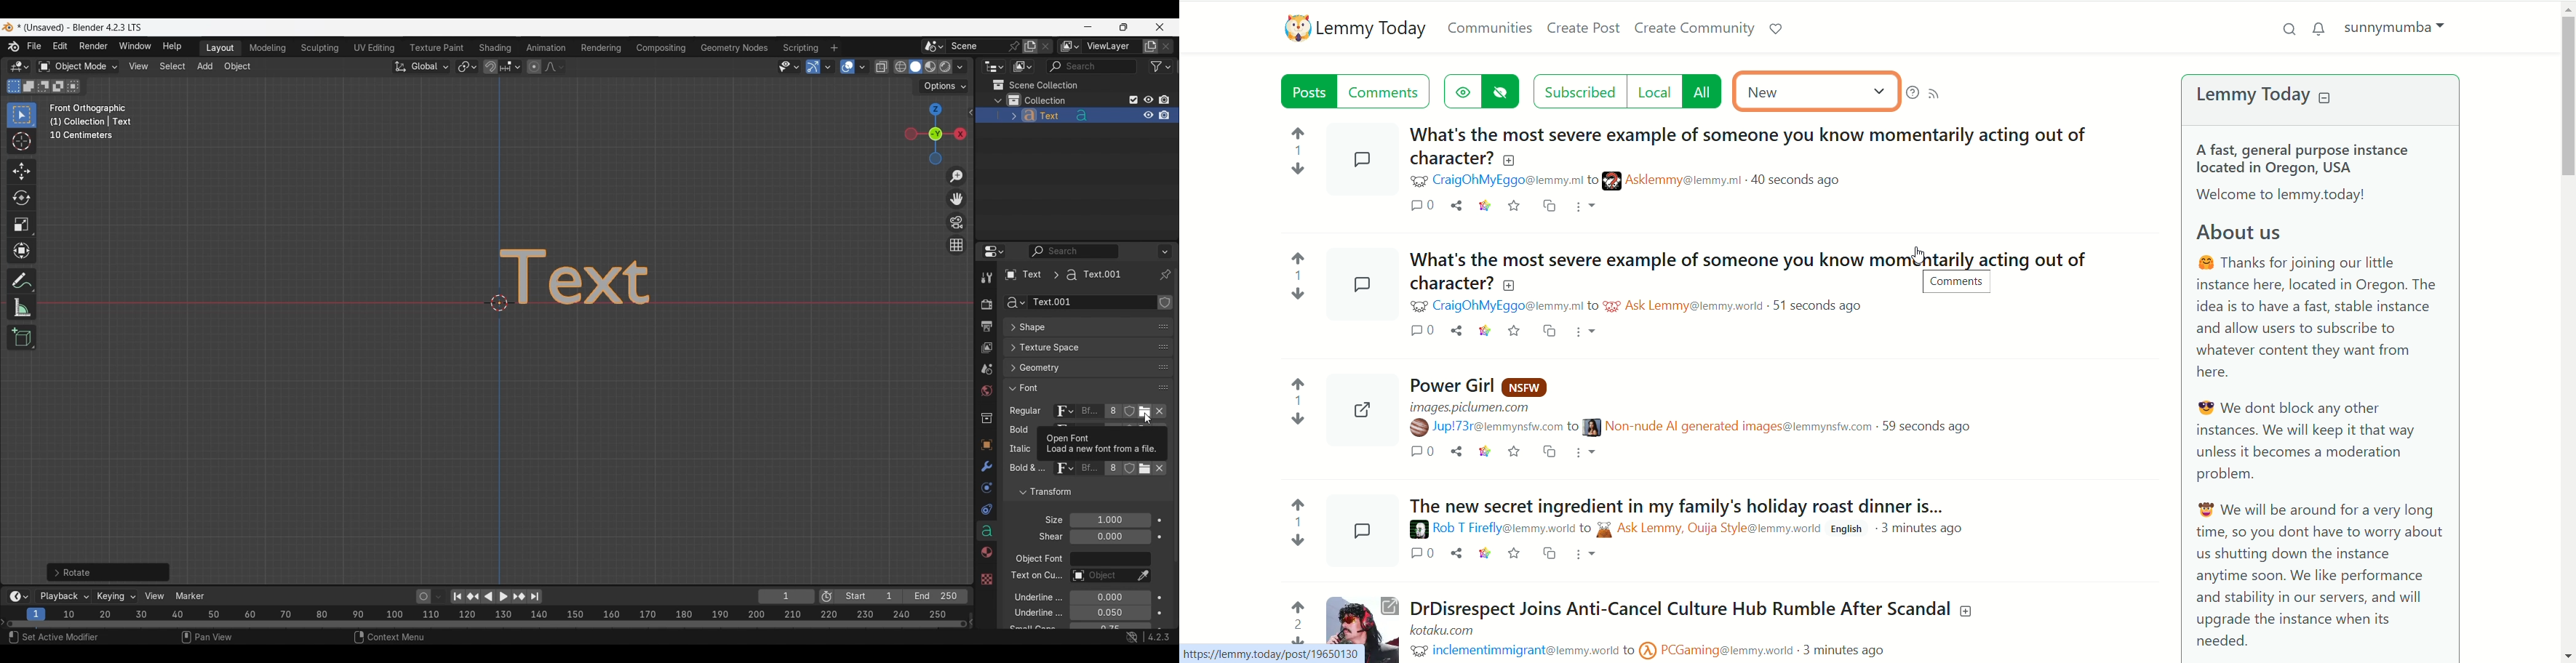 The image size is (2576, 672). What do you see at coordinates (35, 47) in the screenshot?
I see `File menu` at bounding box center [35, 47].